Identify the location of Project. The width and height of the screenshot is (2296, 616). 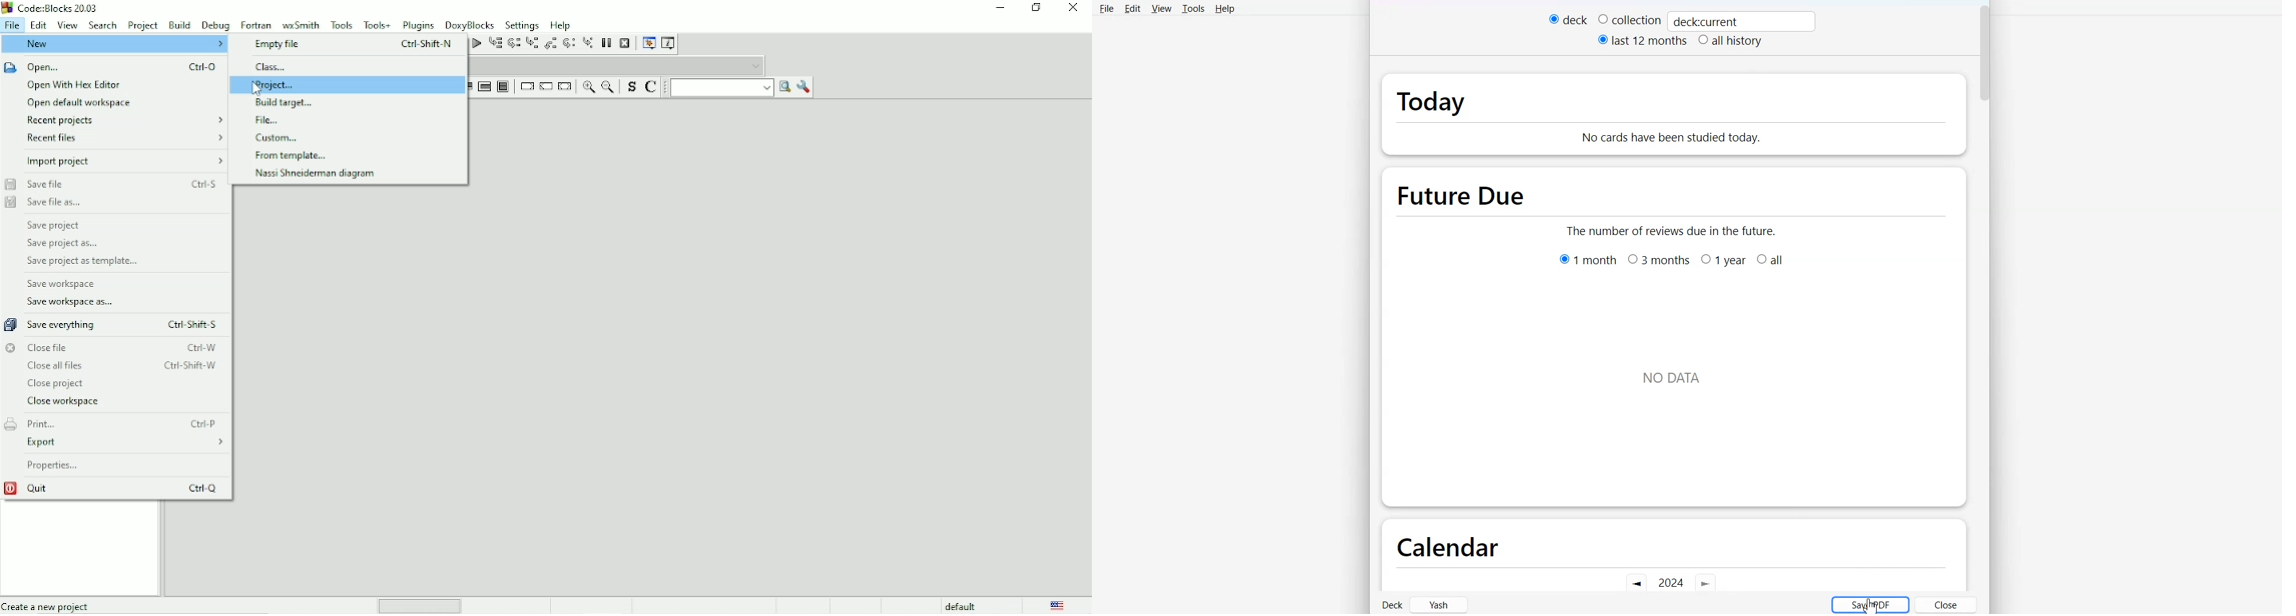
(144, 24).